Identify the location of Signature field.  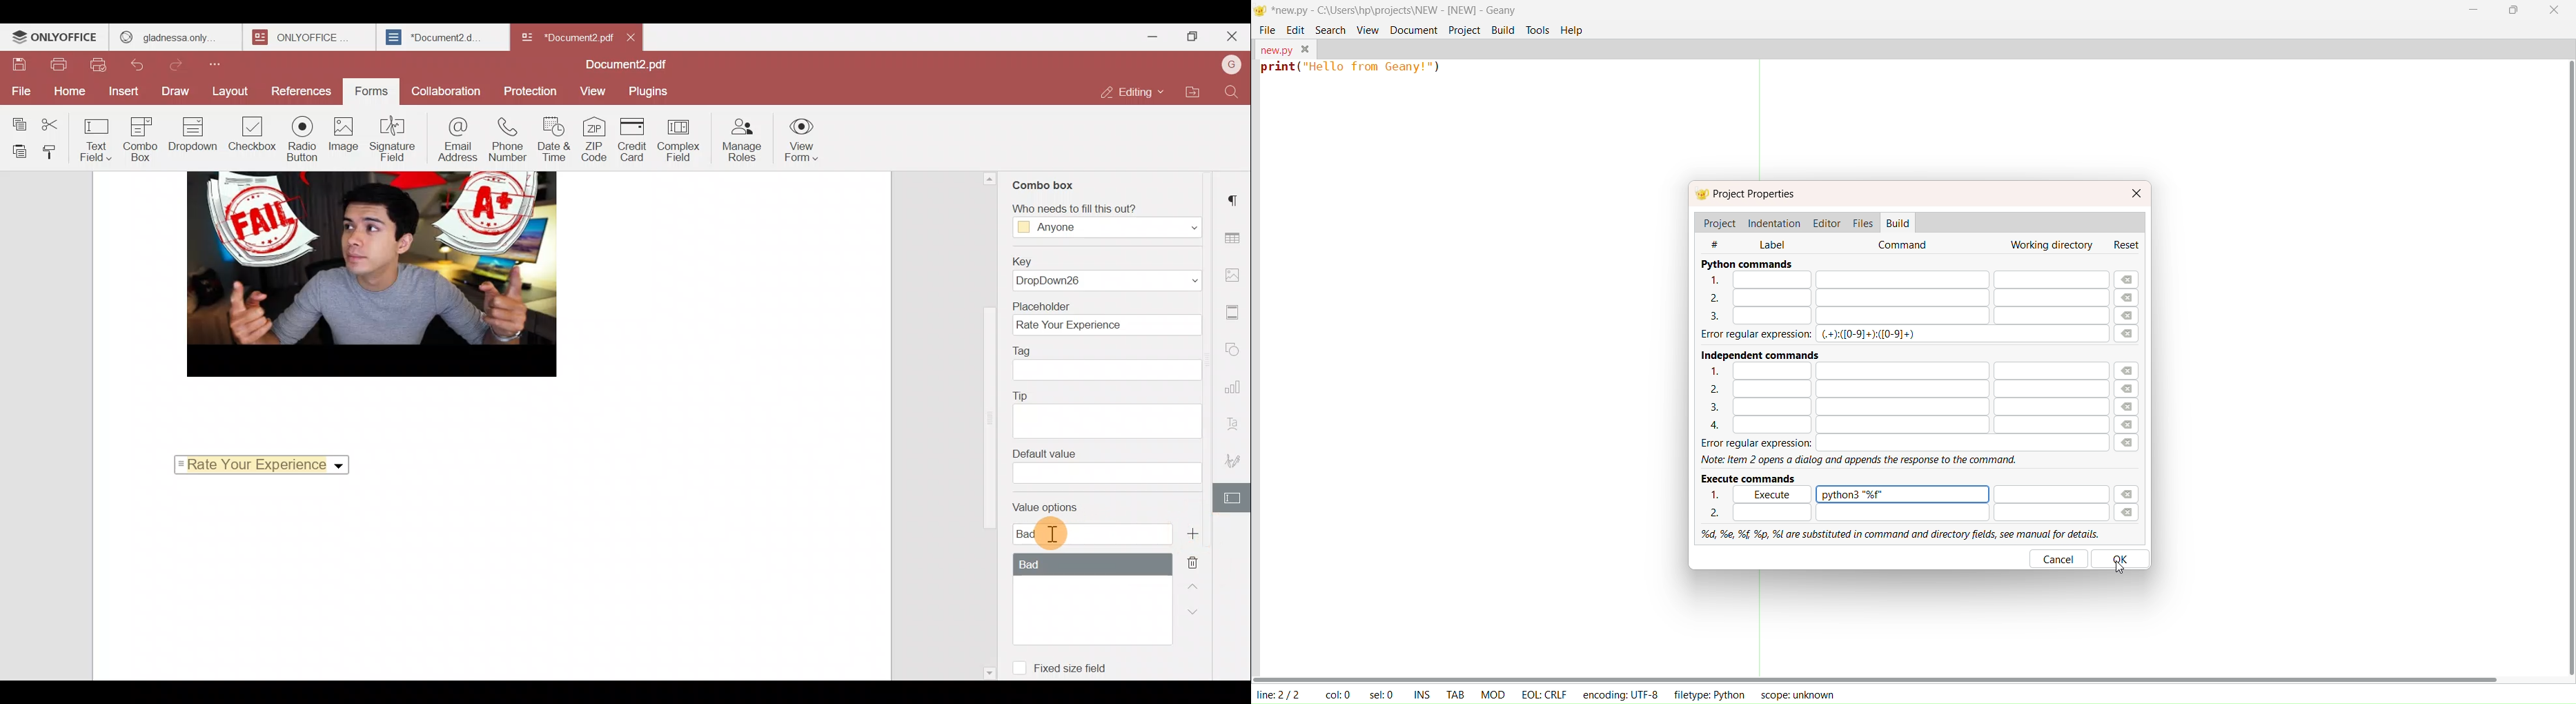
(392, 138).